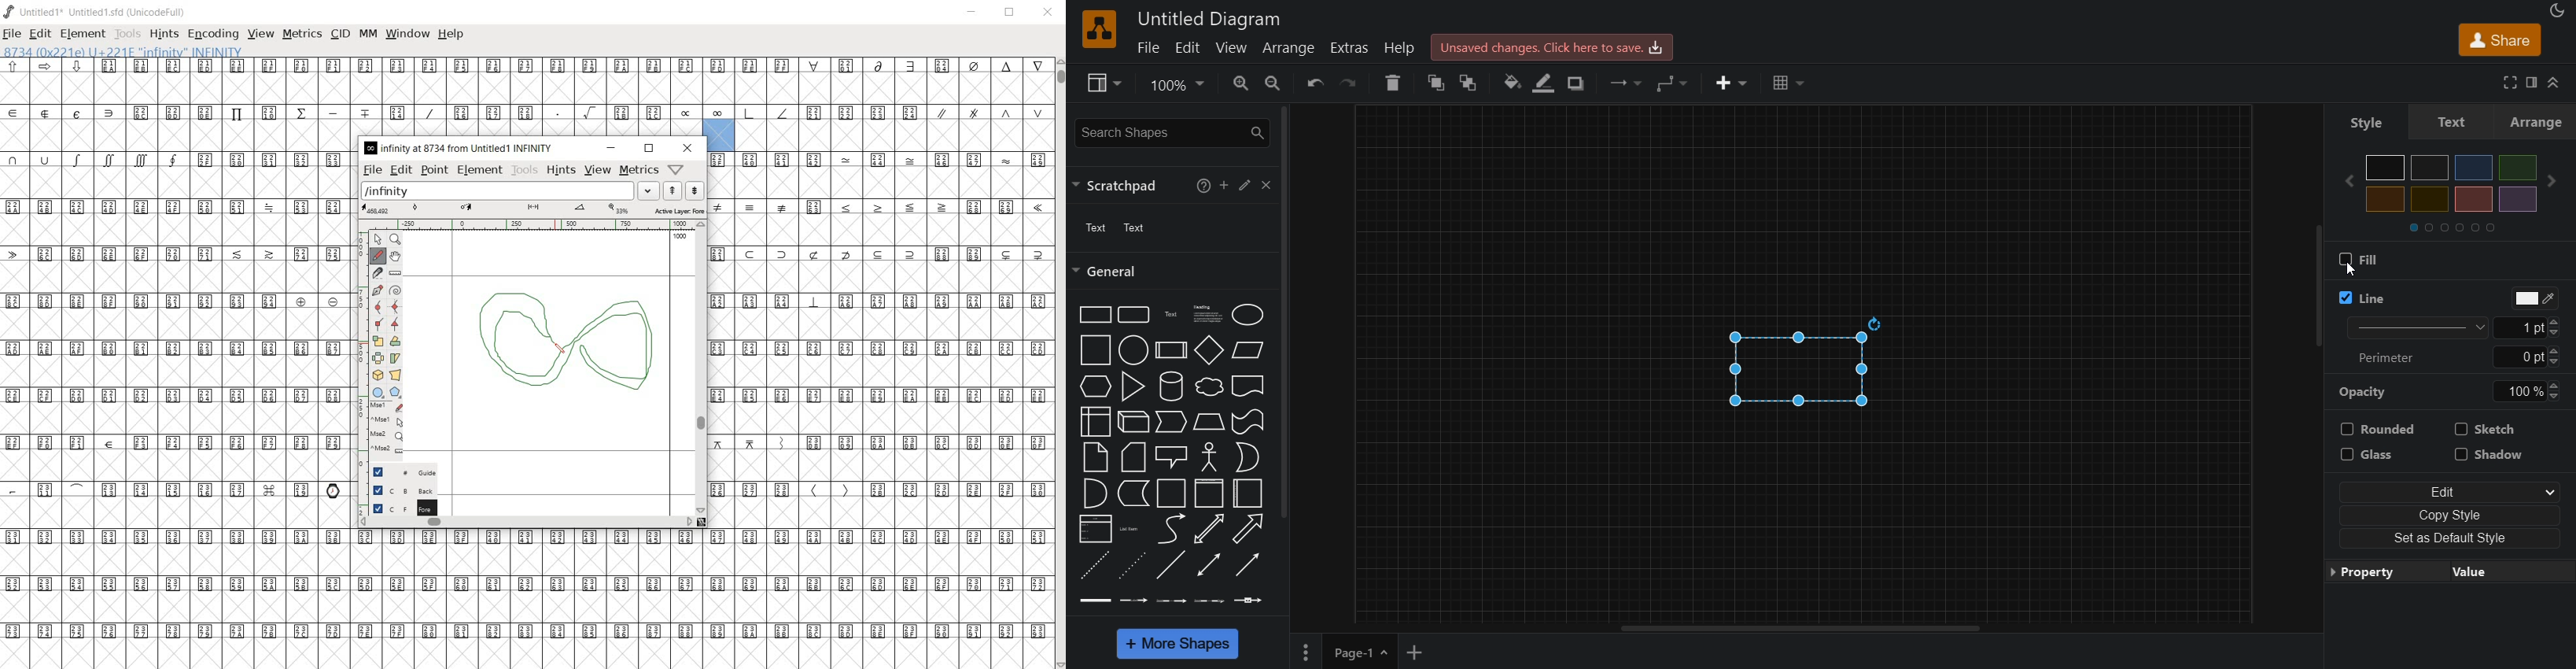 The height and width of the screenshot is (672, 2576). Describe the element at coordinates (527, 537) in the screenshot. I see `Unicode code points` at that location.